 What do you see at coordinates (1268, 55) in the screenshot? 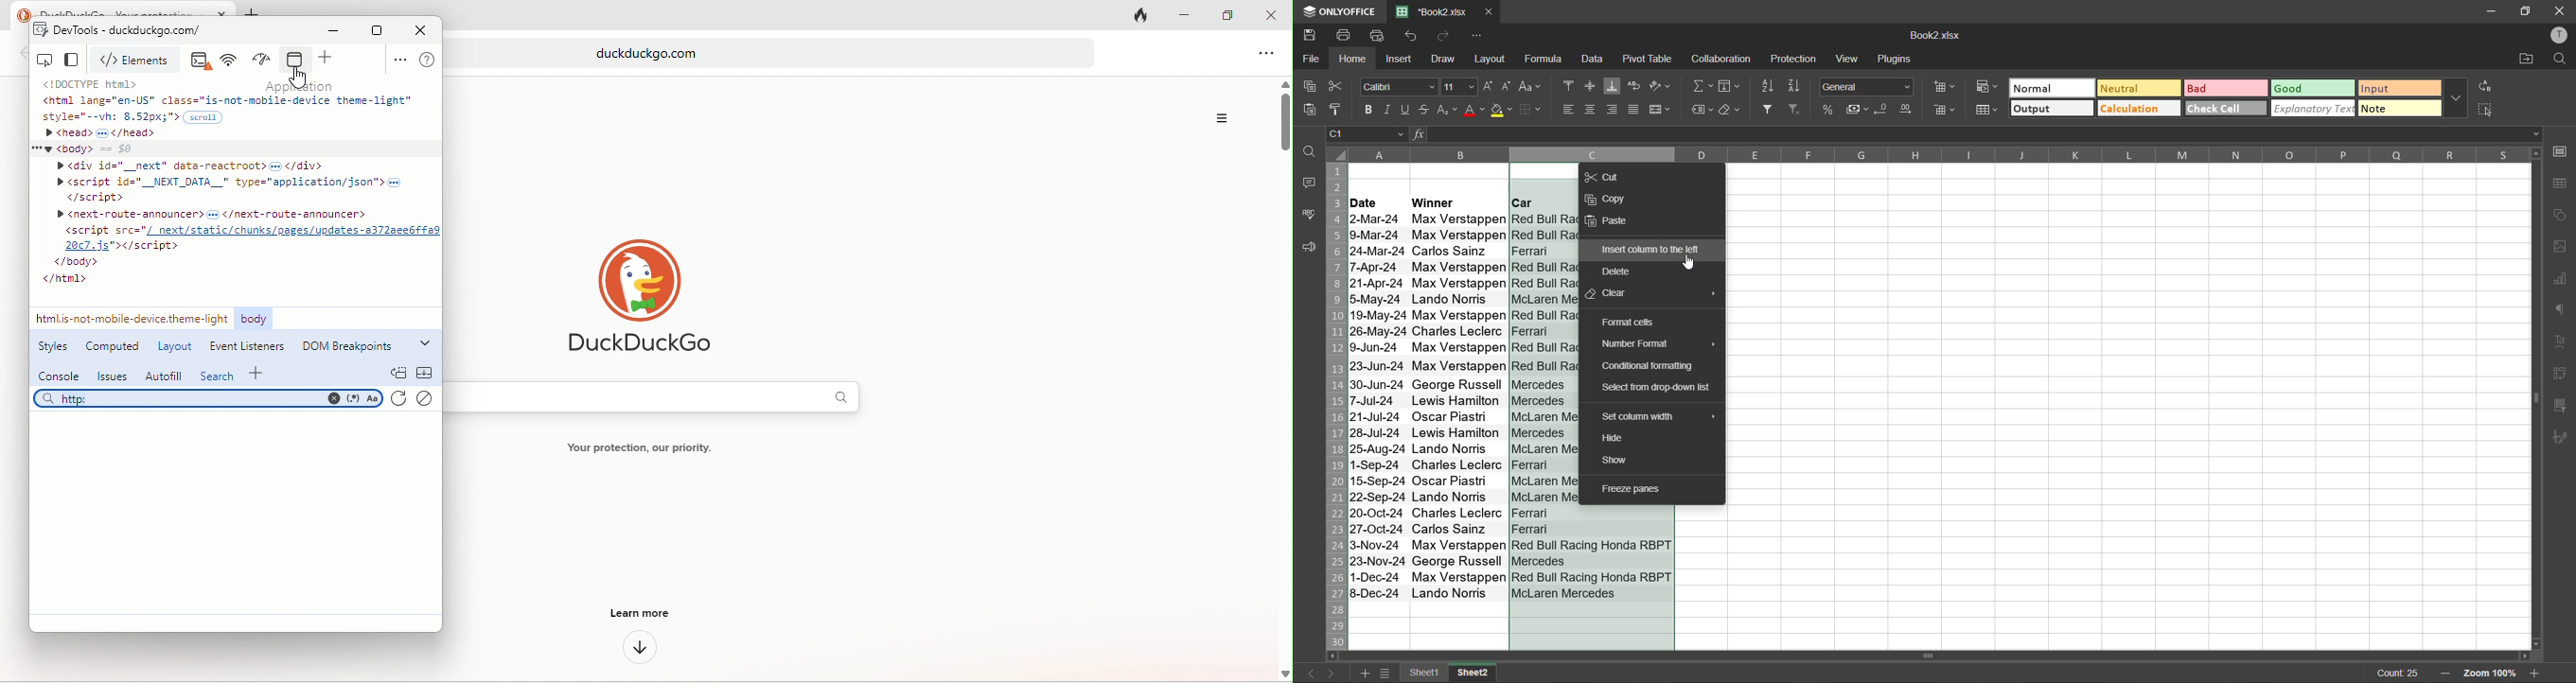
I see `option` at bounding box center [1268, 55].